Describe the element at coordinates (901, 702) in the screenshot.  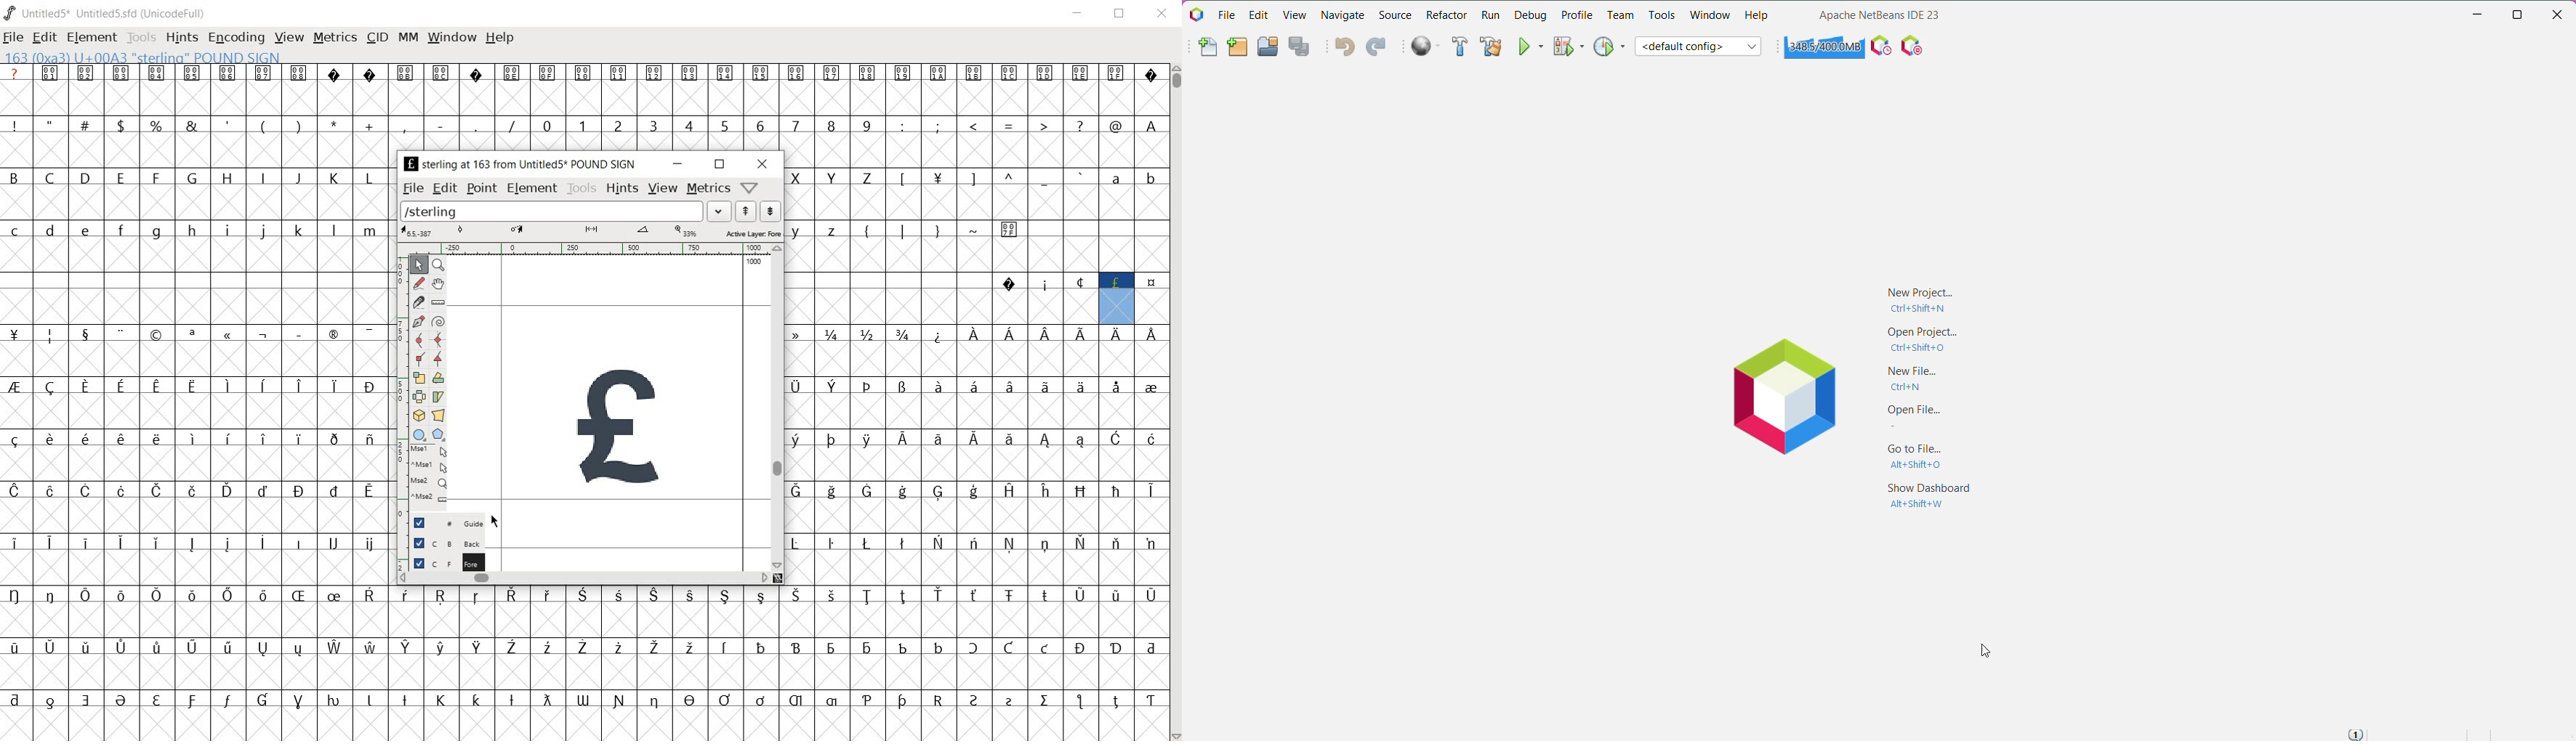
I see `Symbol` at that location.